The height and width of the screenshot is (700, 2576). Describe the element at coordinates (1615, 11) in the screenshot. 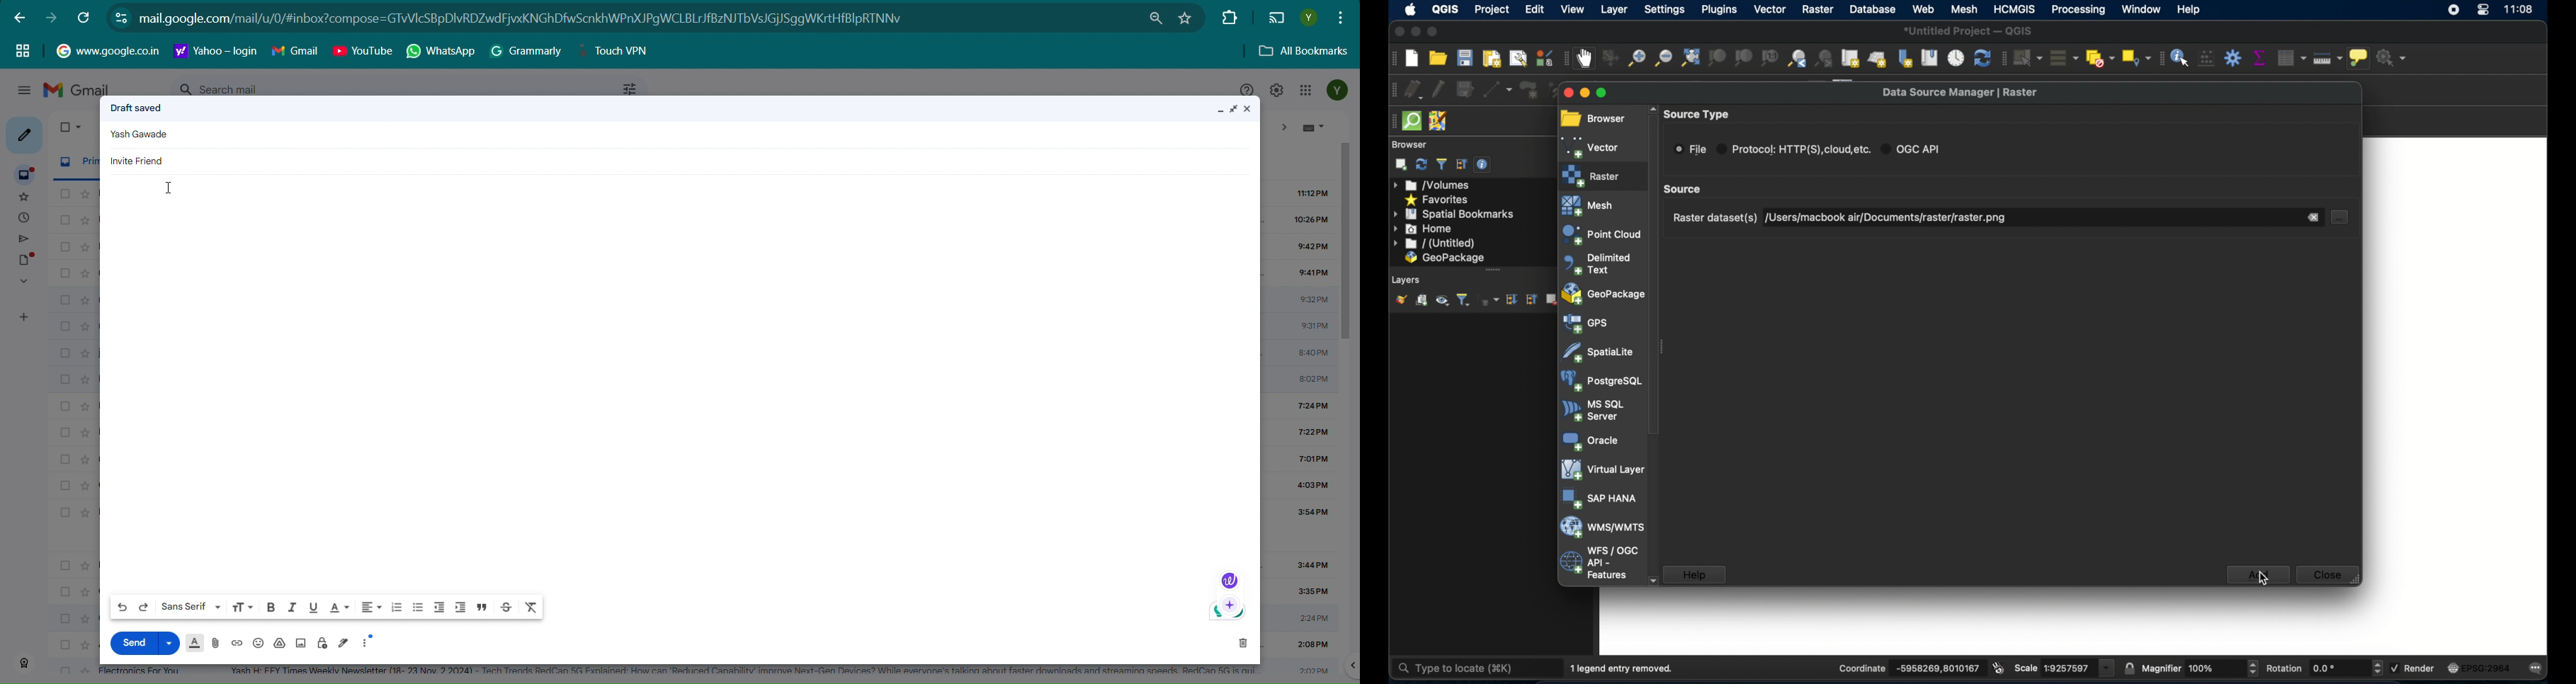

I see `layer` at that location.